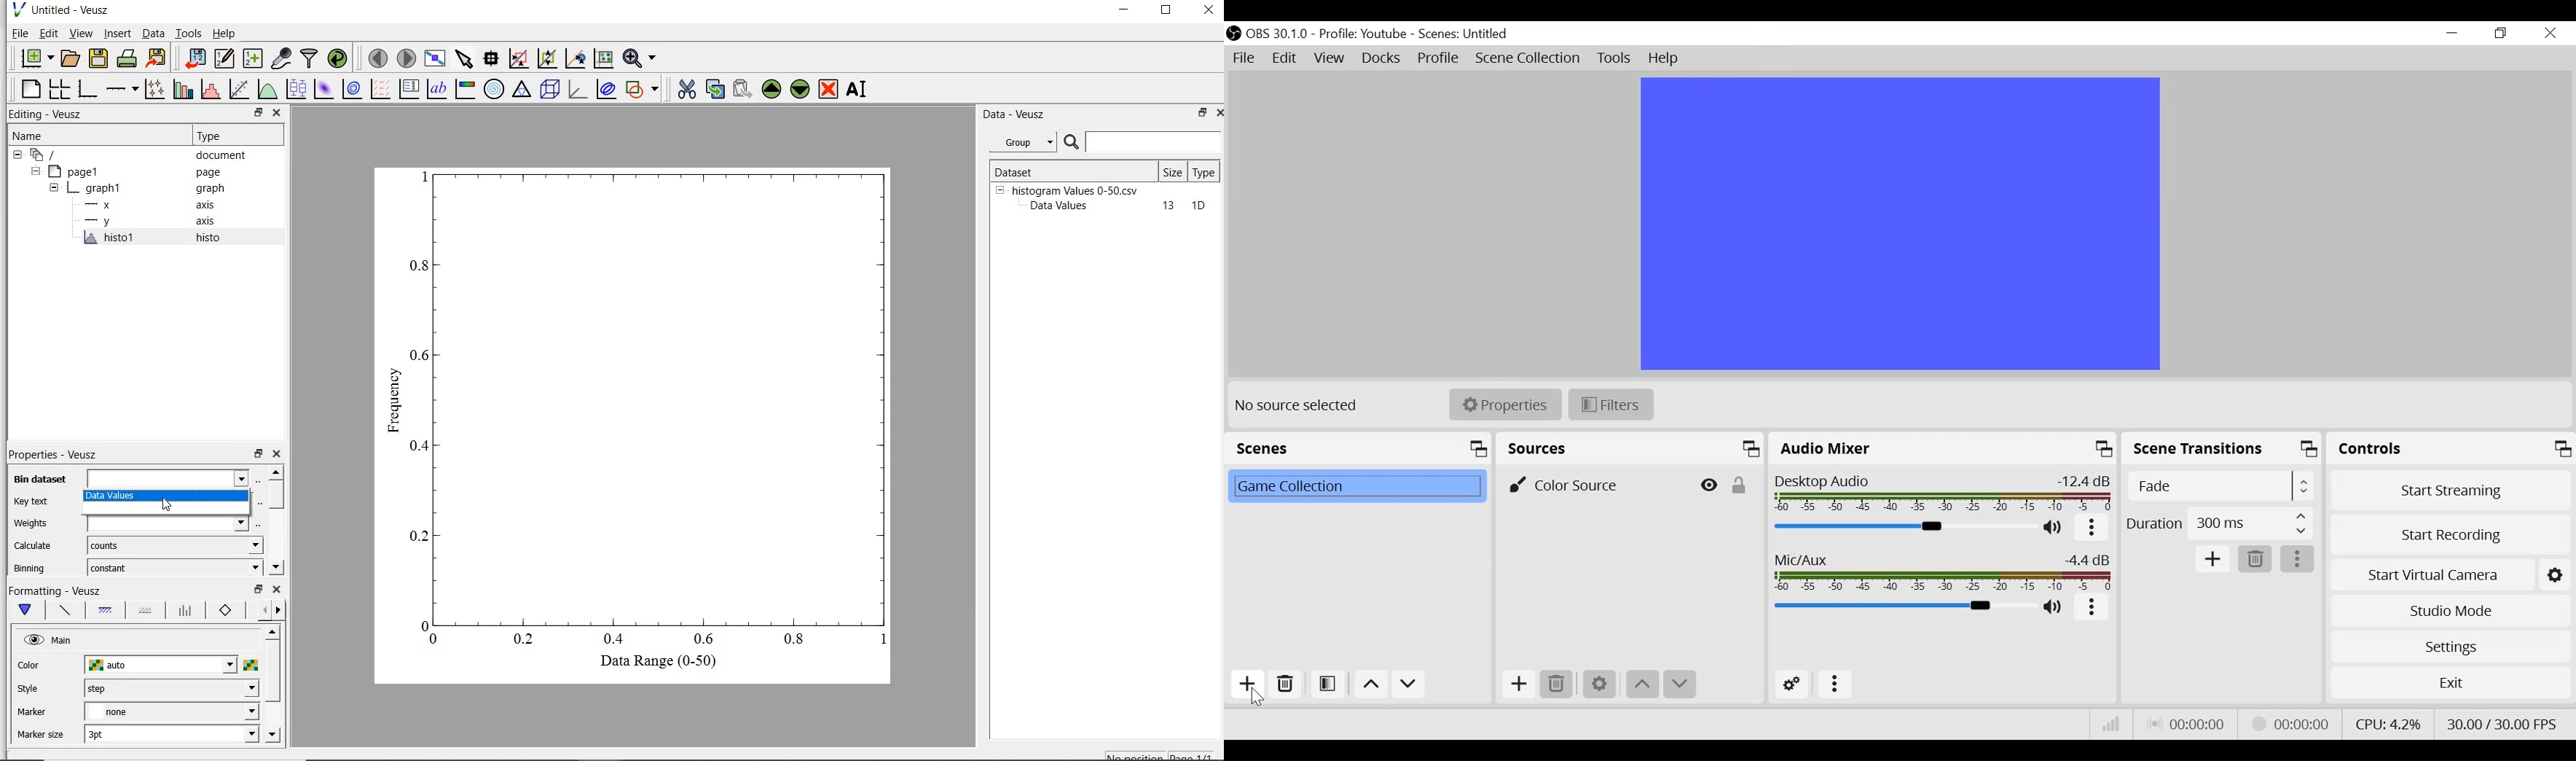 This screenshot has width=2576, height=784. What do you see at coordinates (101, 222) in the screenshot?
I see `y-axis` at bounding box center [101, 222].